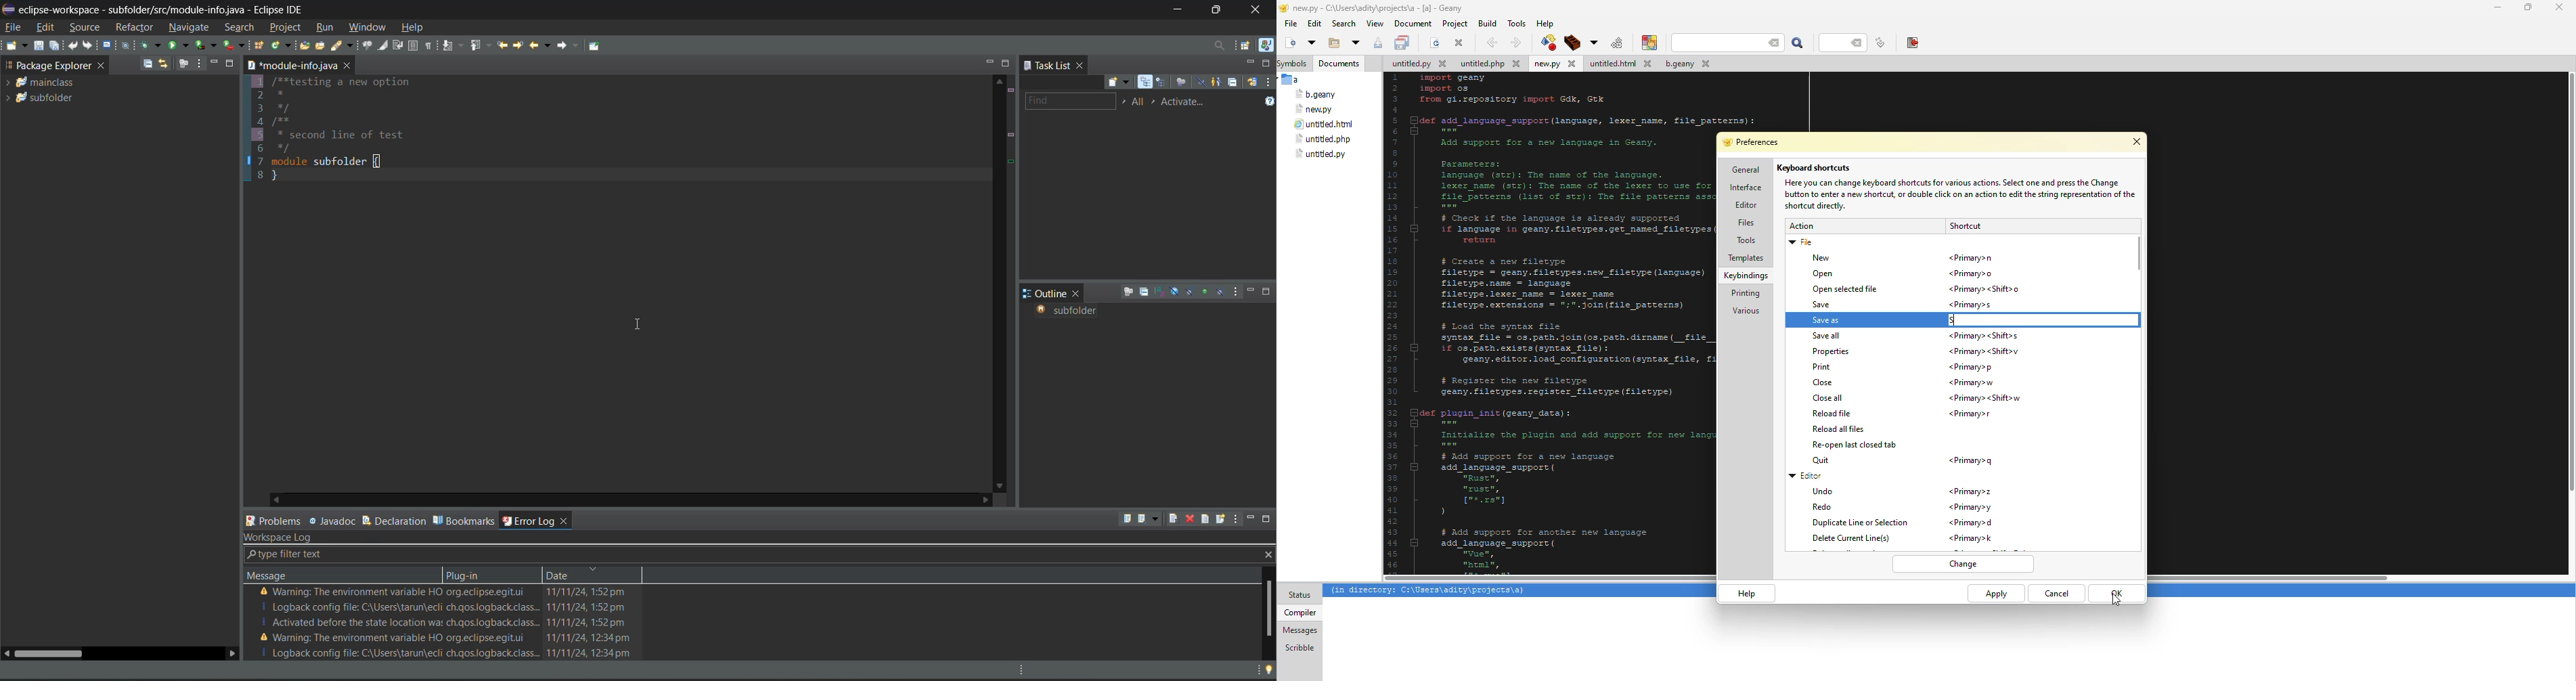 Image resolution: width=2576 pixels, height=700 pixels. What do you see at coordinates (1487, 22) in the screenshot?
I see `build` at bounding box center [1487, 22].